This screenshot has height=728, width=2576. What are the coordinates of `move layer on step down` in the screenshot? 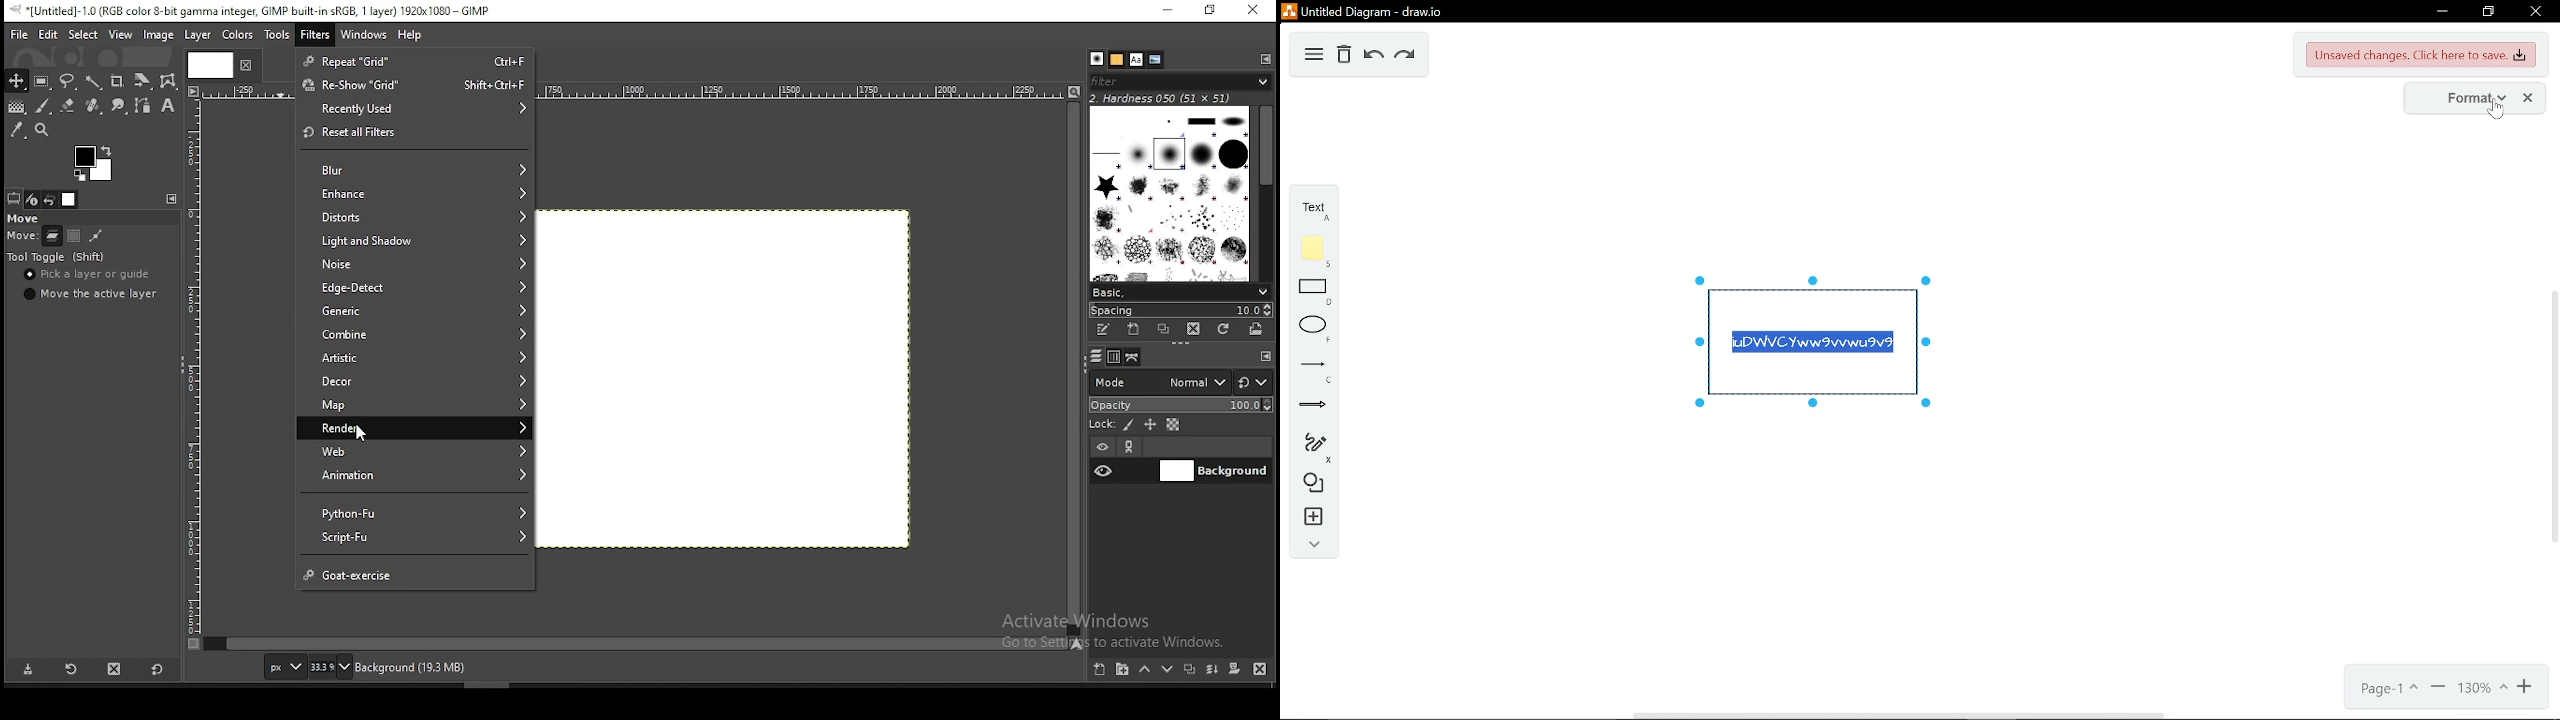 It's located at (1171, 669).